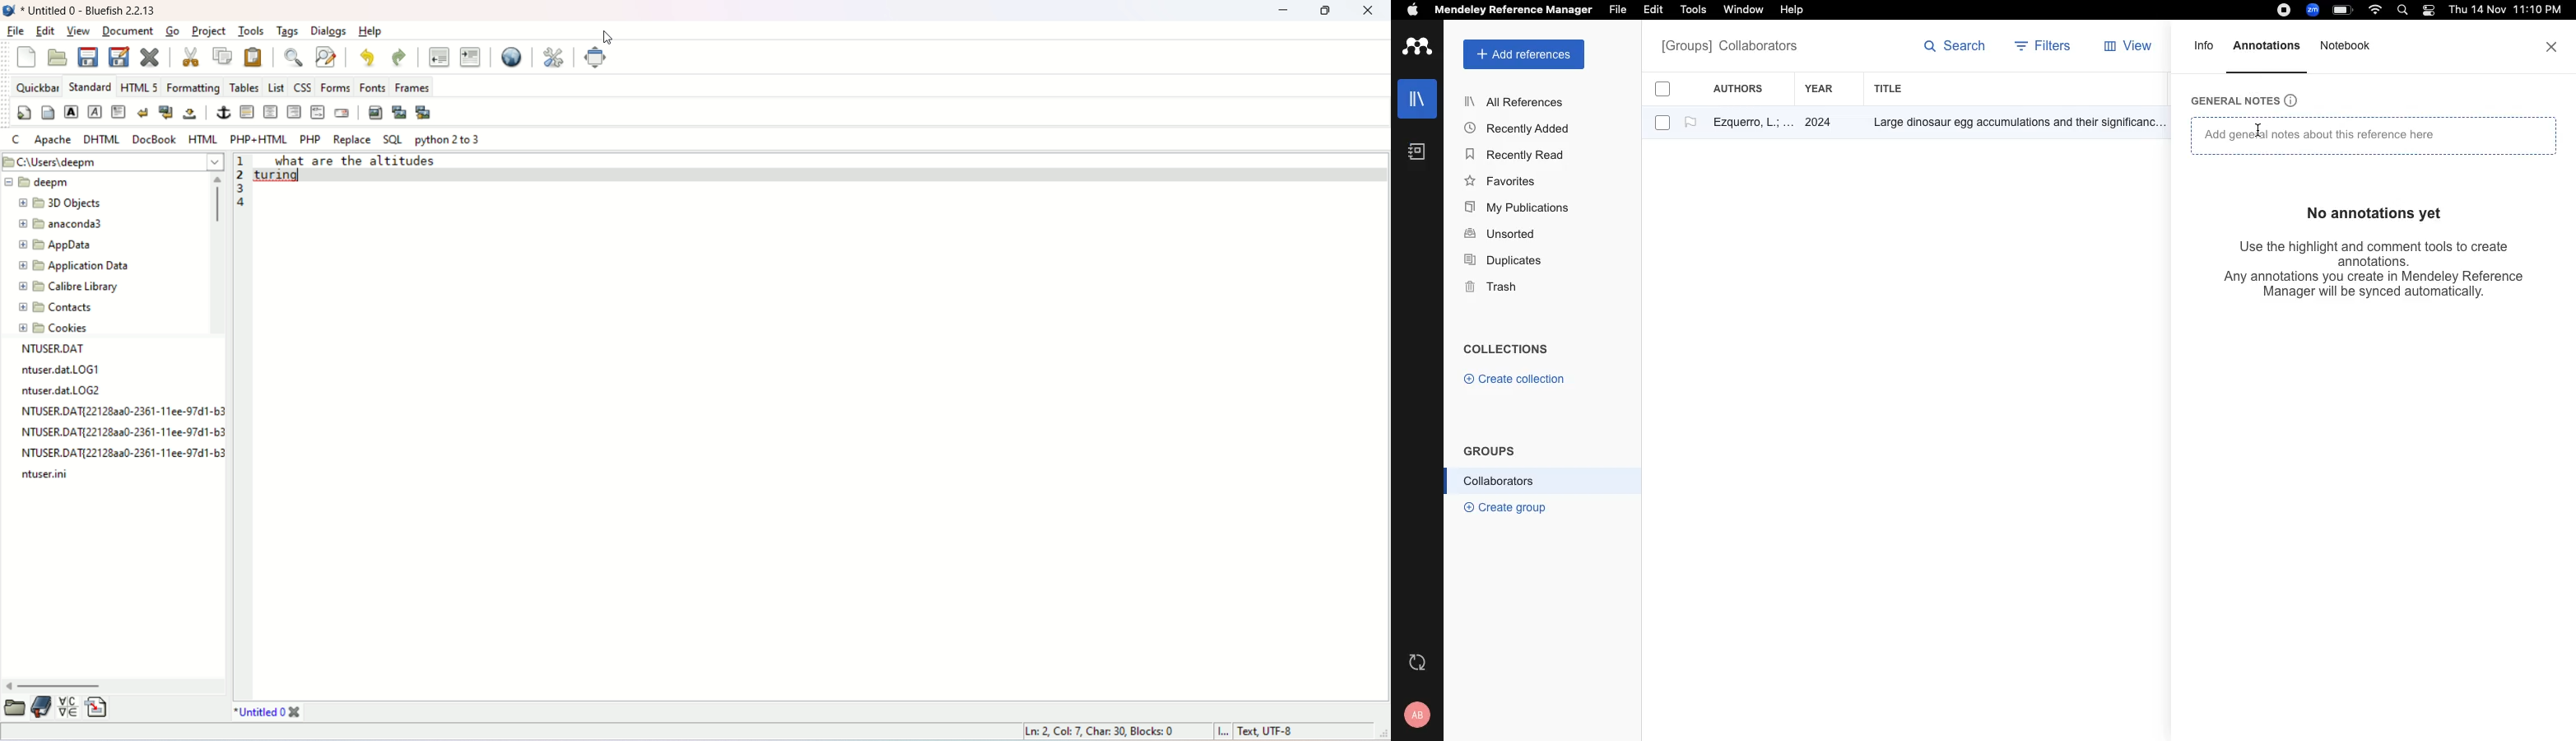 The height and width of the screenshot is (756, 2576). Describe the element at coordinates (1656, 109) in the screenshot. I see `checkboxes` at that location.